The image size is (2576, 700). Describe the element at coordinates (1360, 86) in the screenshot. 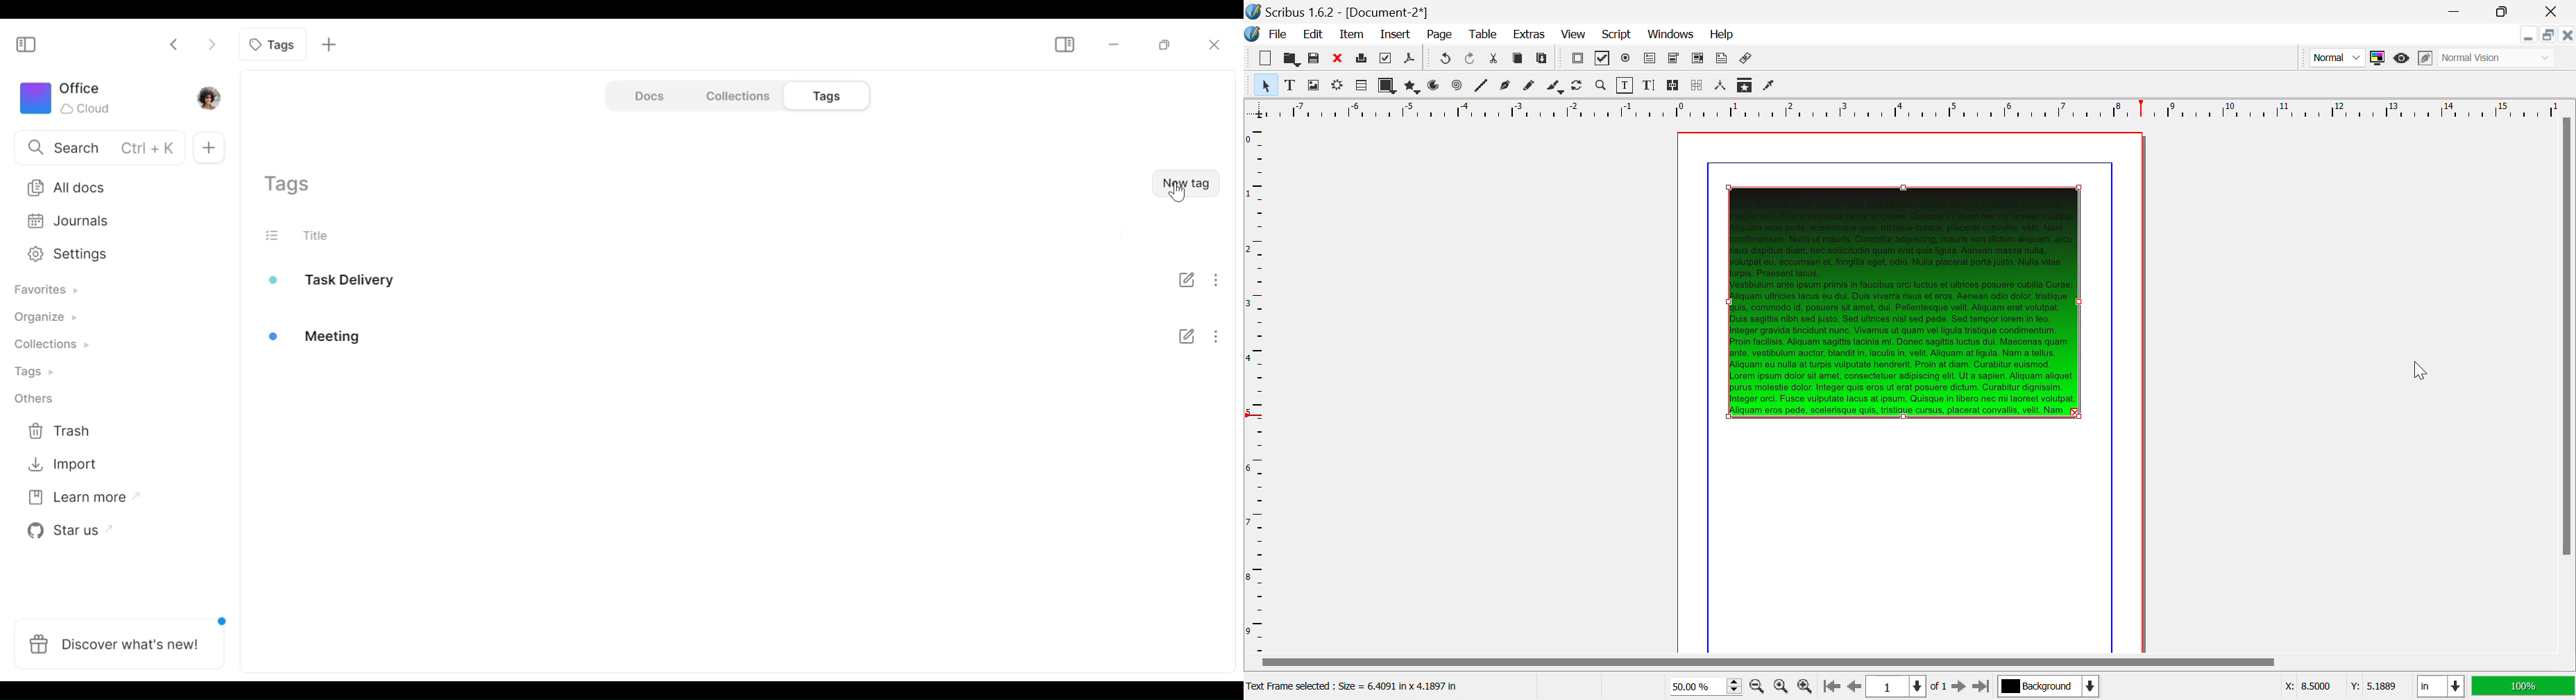

I see `Render Frame` at that location.